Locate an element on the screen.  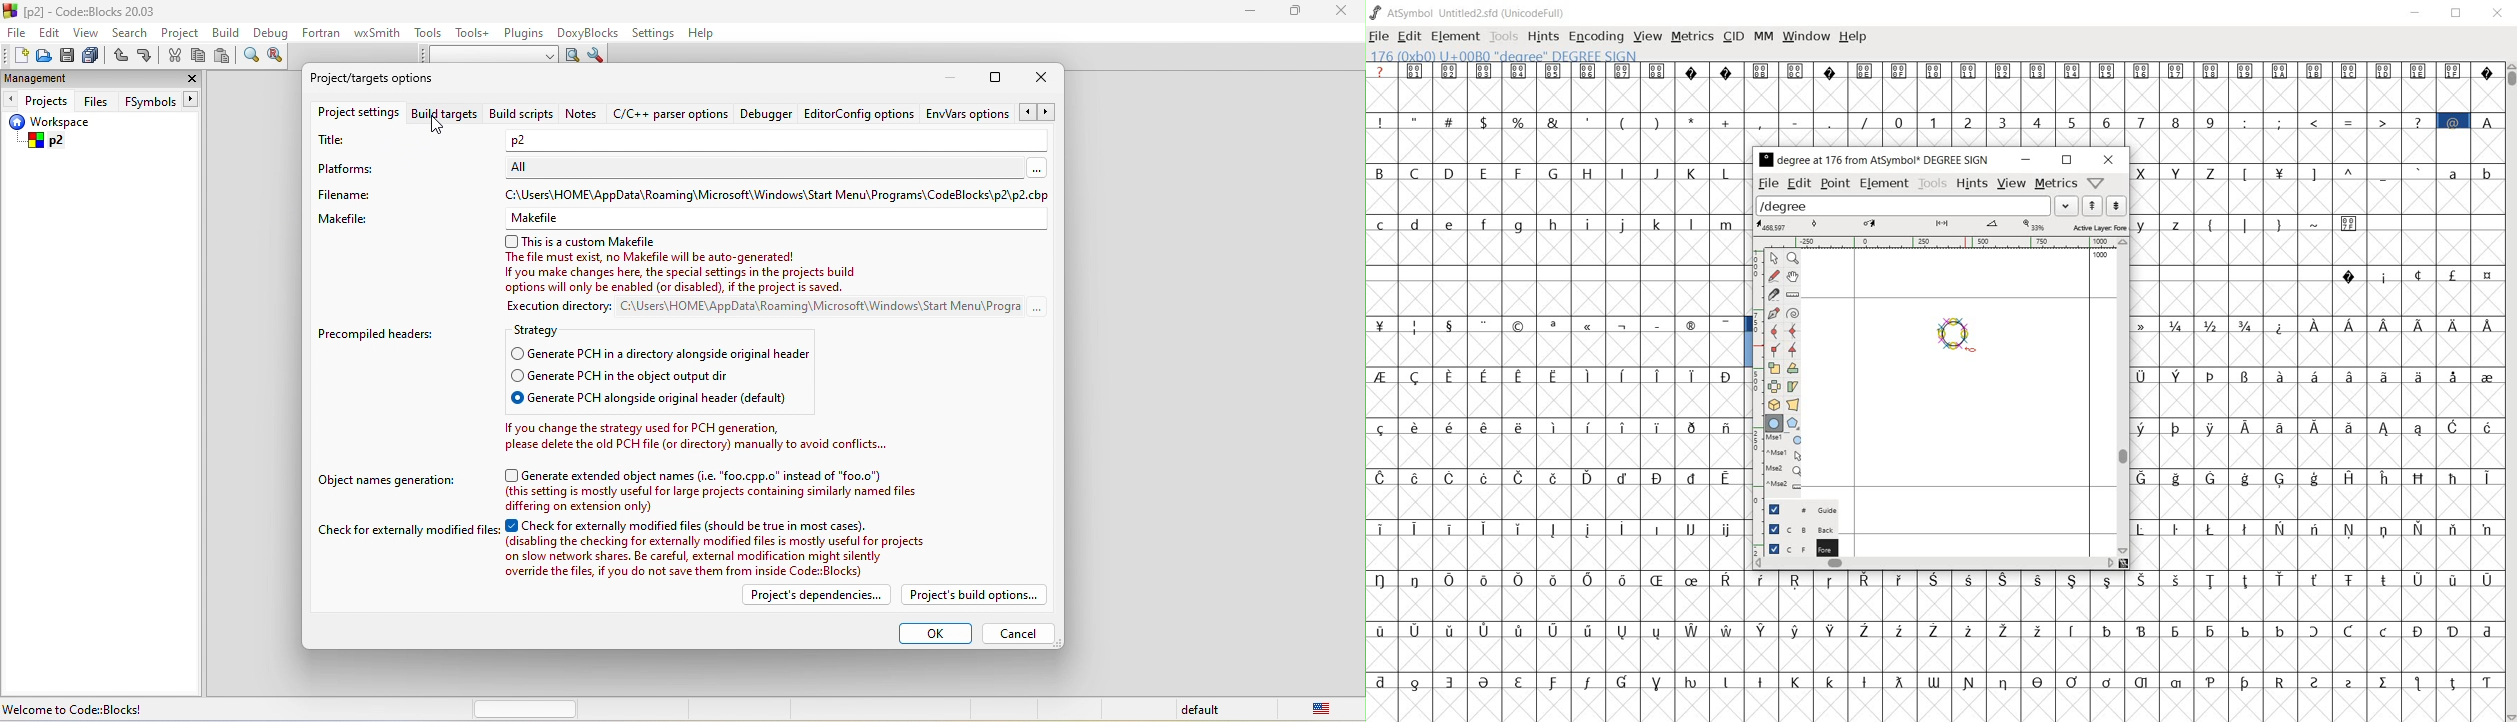
y z is located at coordinates (2162, 223).